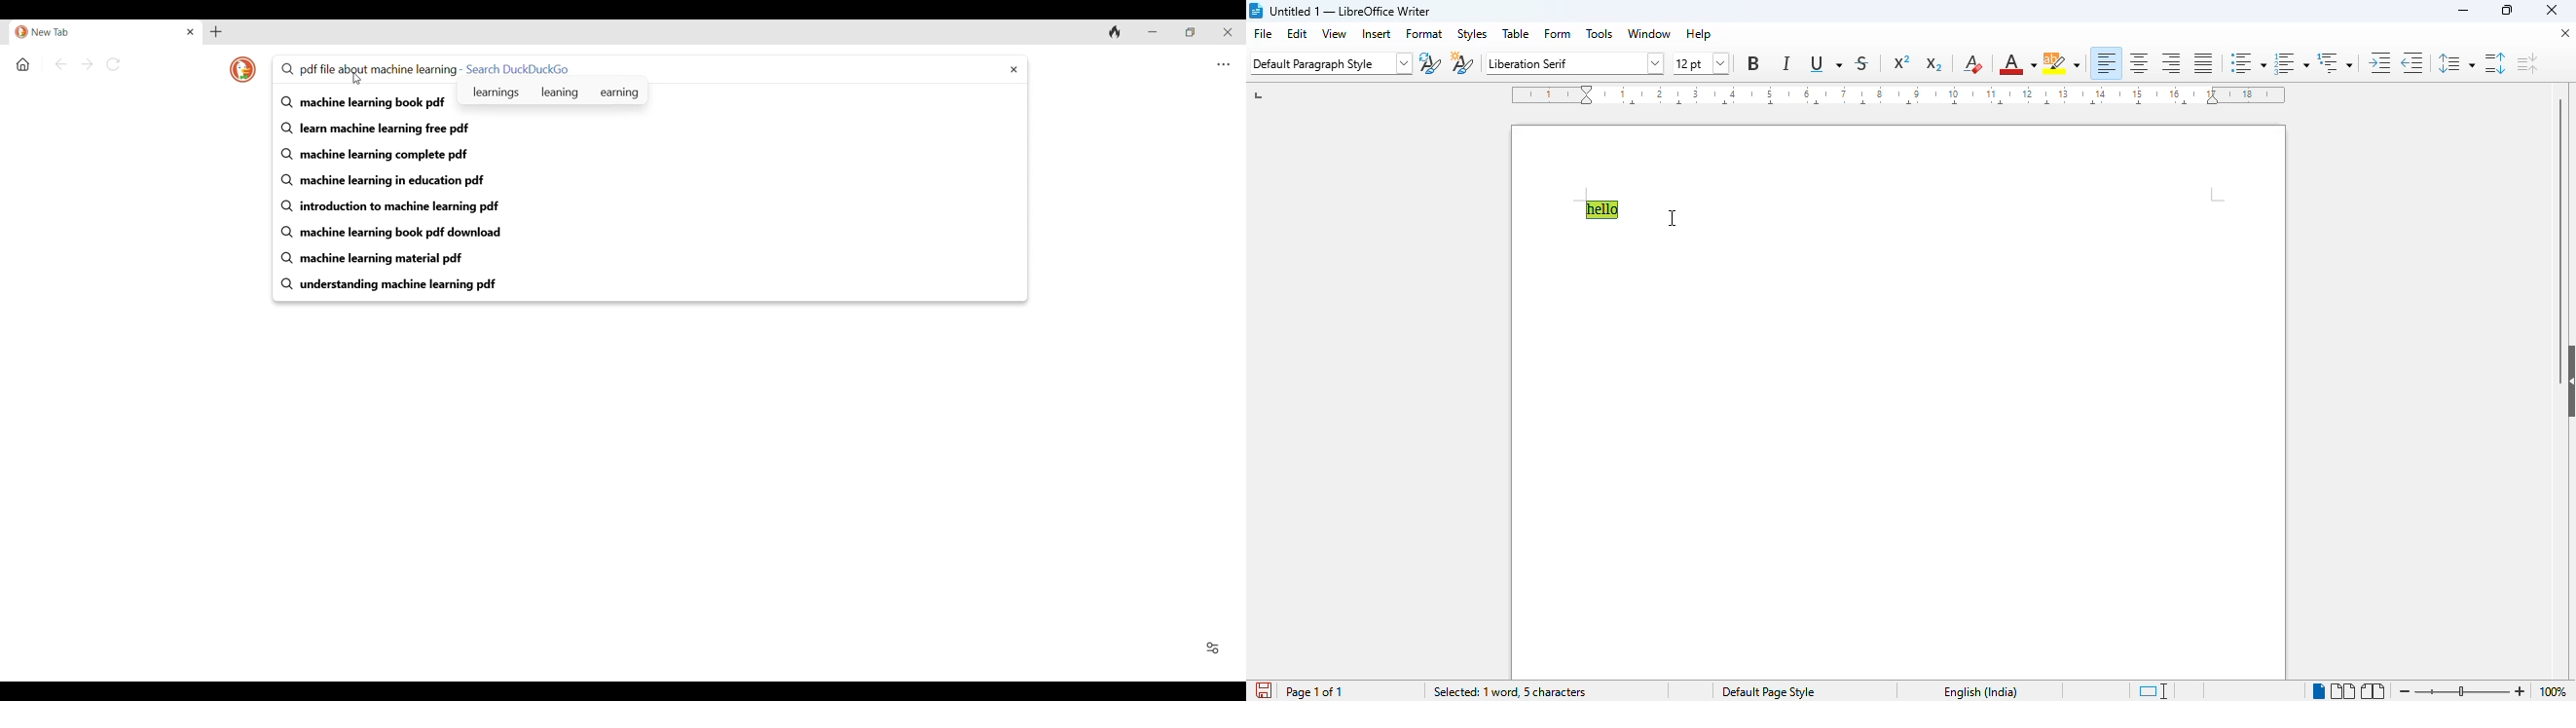 The image size is (2576, 728). I want to click on leaning, so click(559, 90).